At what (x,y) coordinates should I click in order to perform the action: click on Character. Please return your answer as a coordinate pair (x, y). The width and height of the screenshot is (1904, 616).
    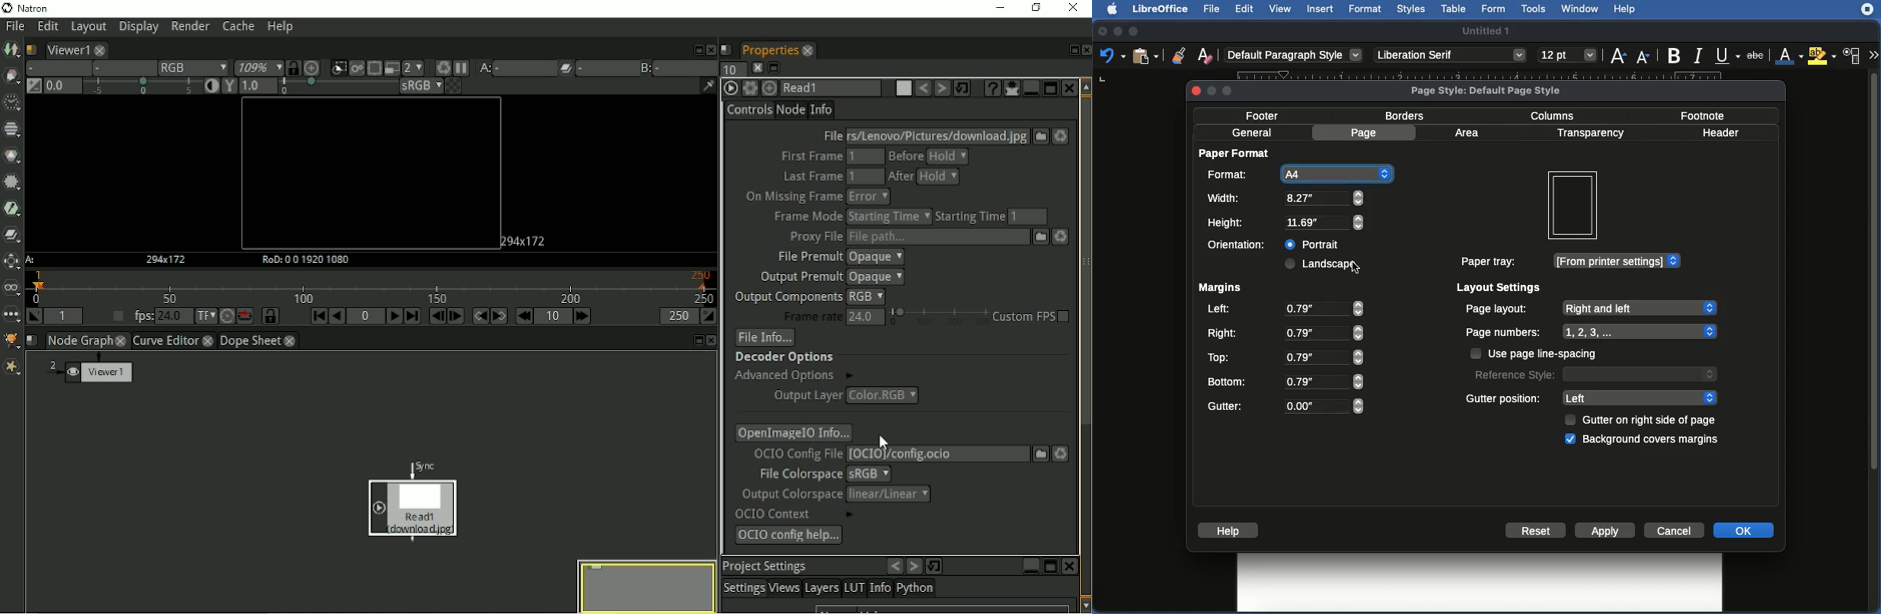
    Looking at the image, I should click on (1854, 56).